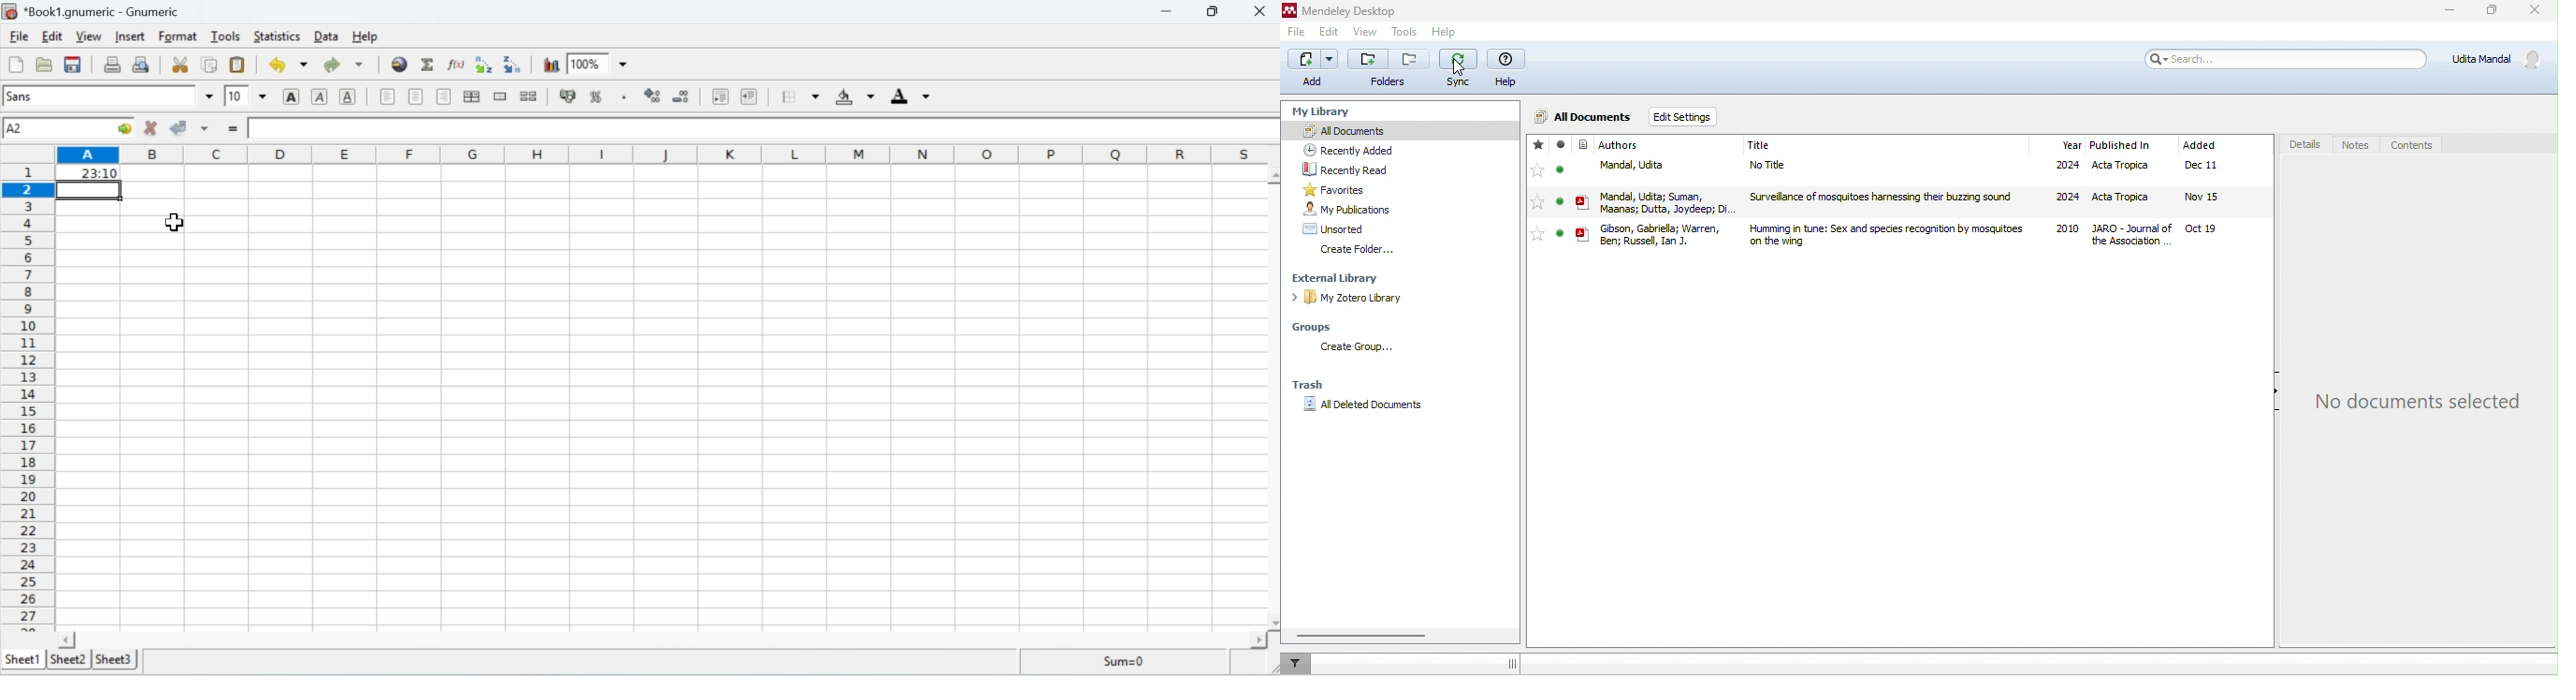  What do you see at coordinates (1364, 32) in the screenshot?
I see `view` at bounding box center [1364, 32].